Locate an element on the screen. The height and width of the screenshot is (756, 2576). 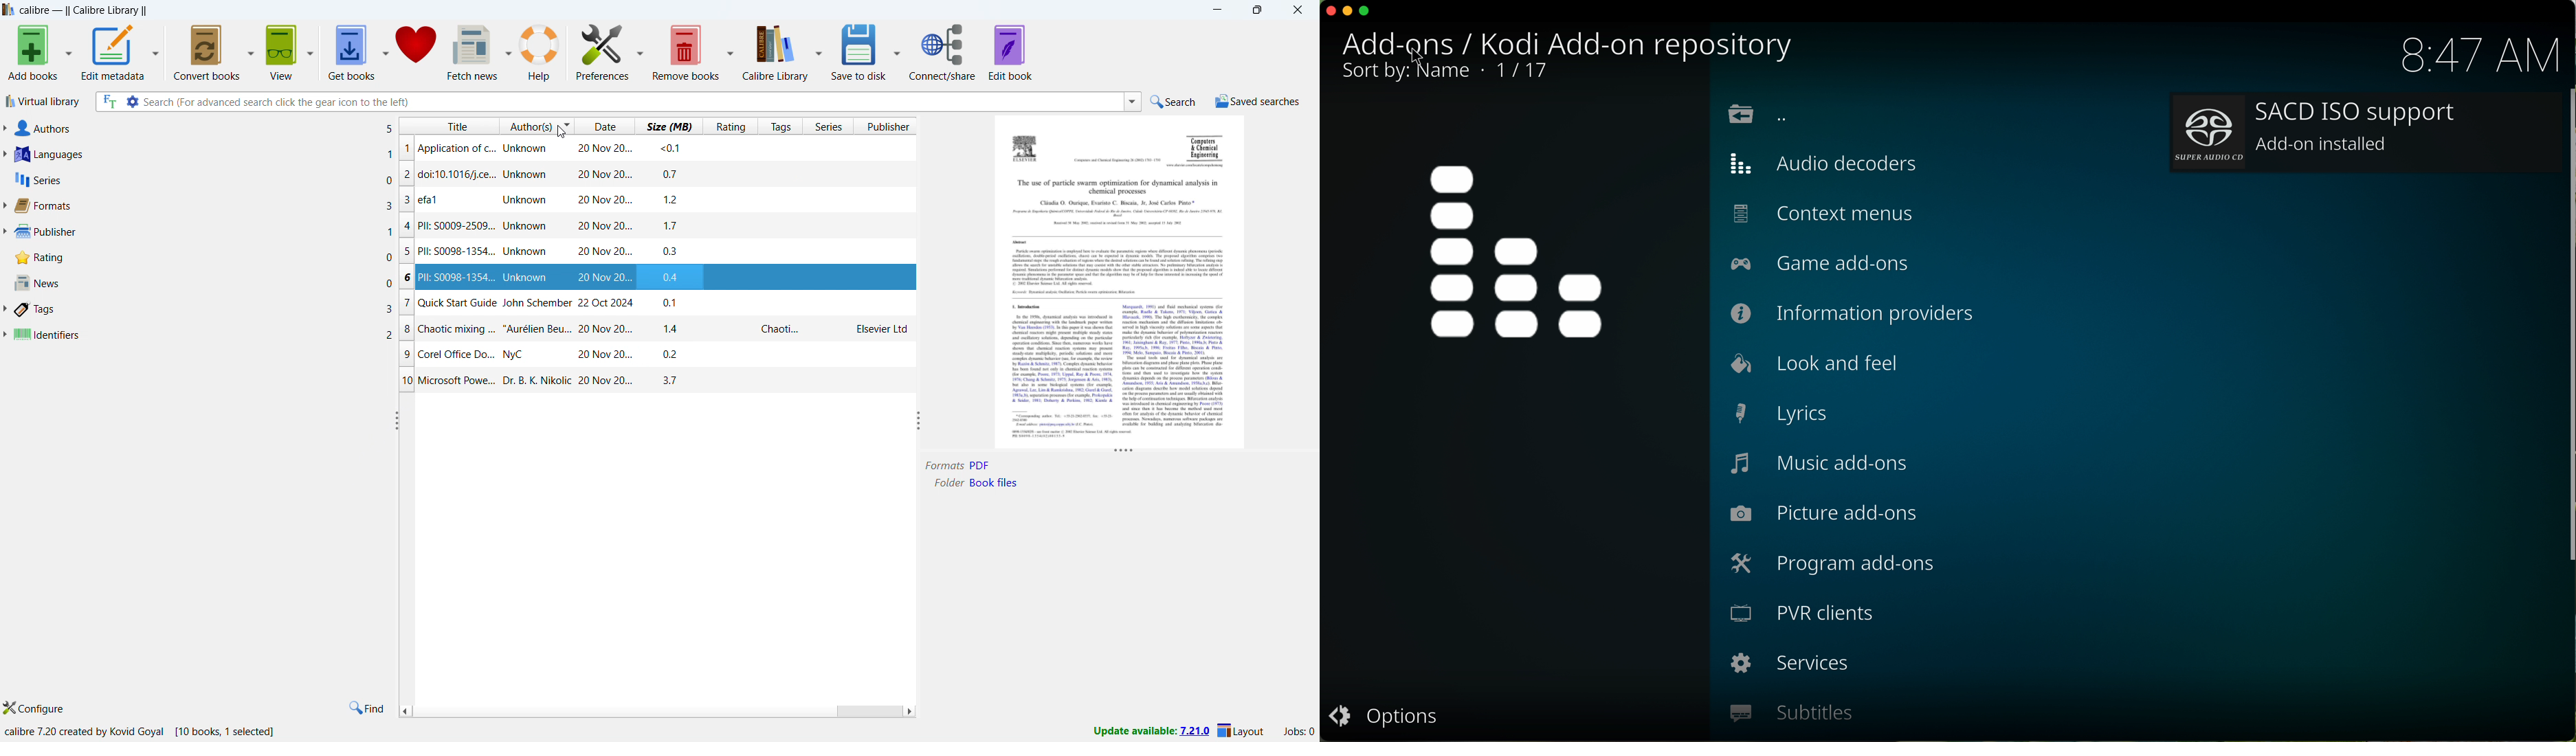
doi:10.1016/j.ce... Unknown 20 Nov 20... is located at coordinates (528, 174).